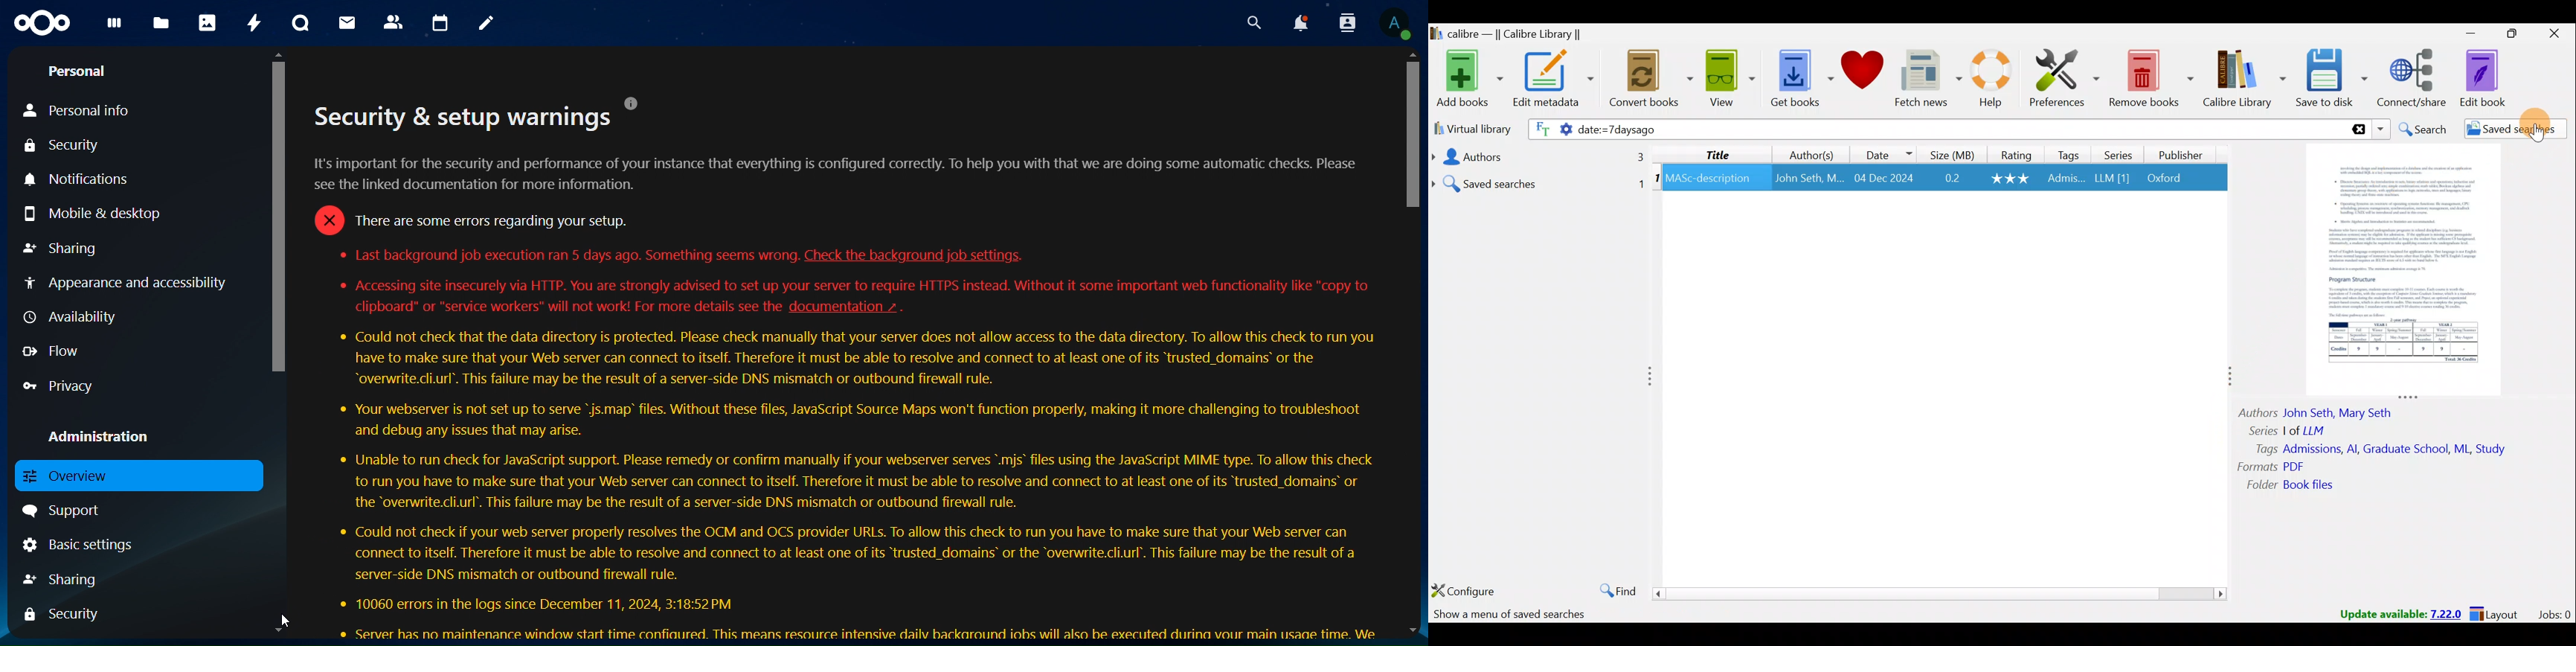 This screenshot has width=2576, height=672. Describe the element at coordinates (115, 28) in the screenshot. I see `dashboard` at that location.